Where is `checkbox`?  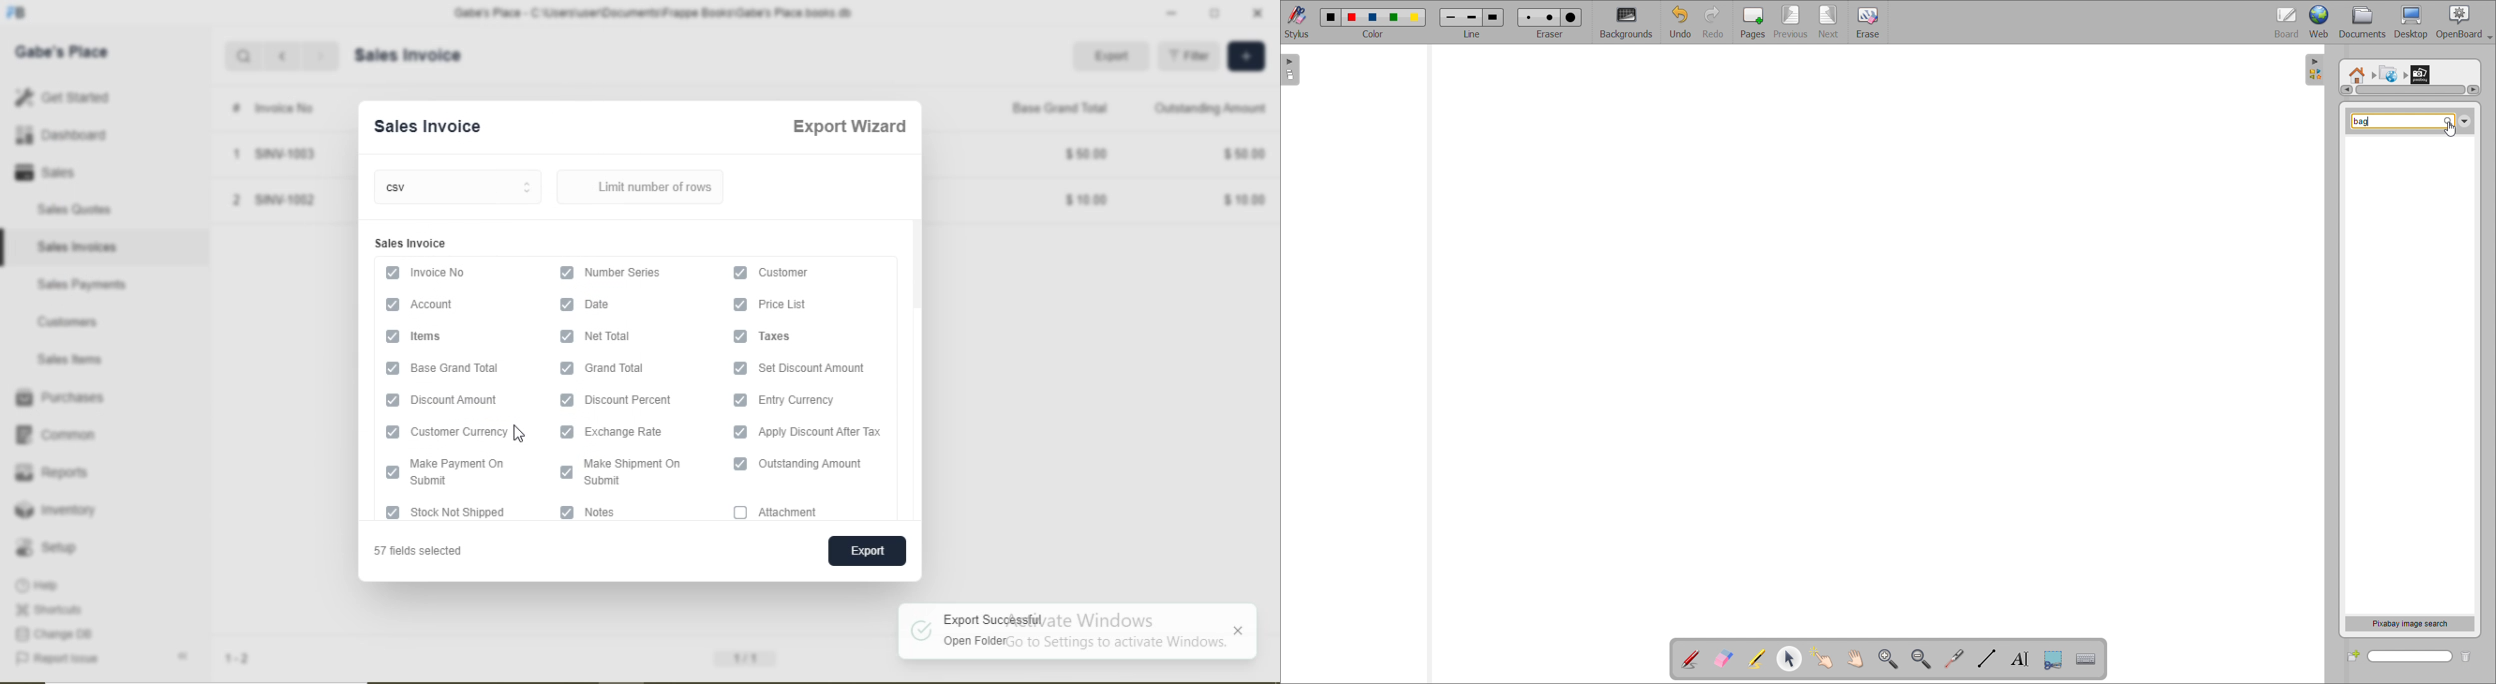
checkbox is located at coordinates (390, 430).